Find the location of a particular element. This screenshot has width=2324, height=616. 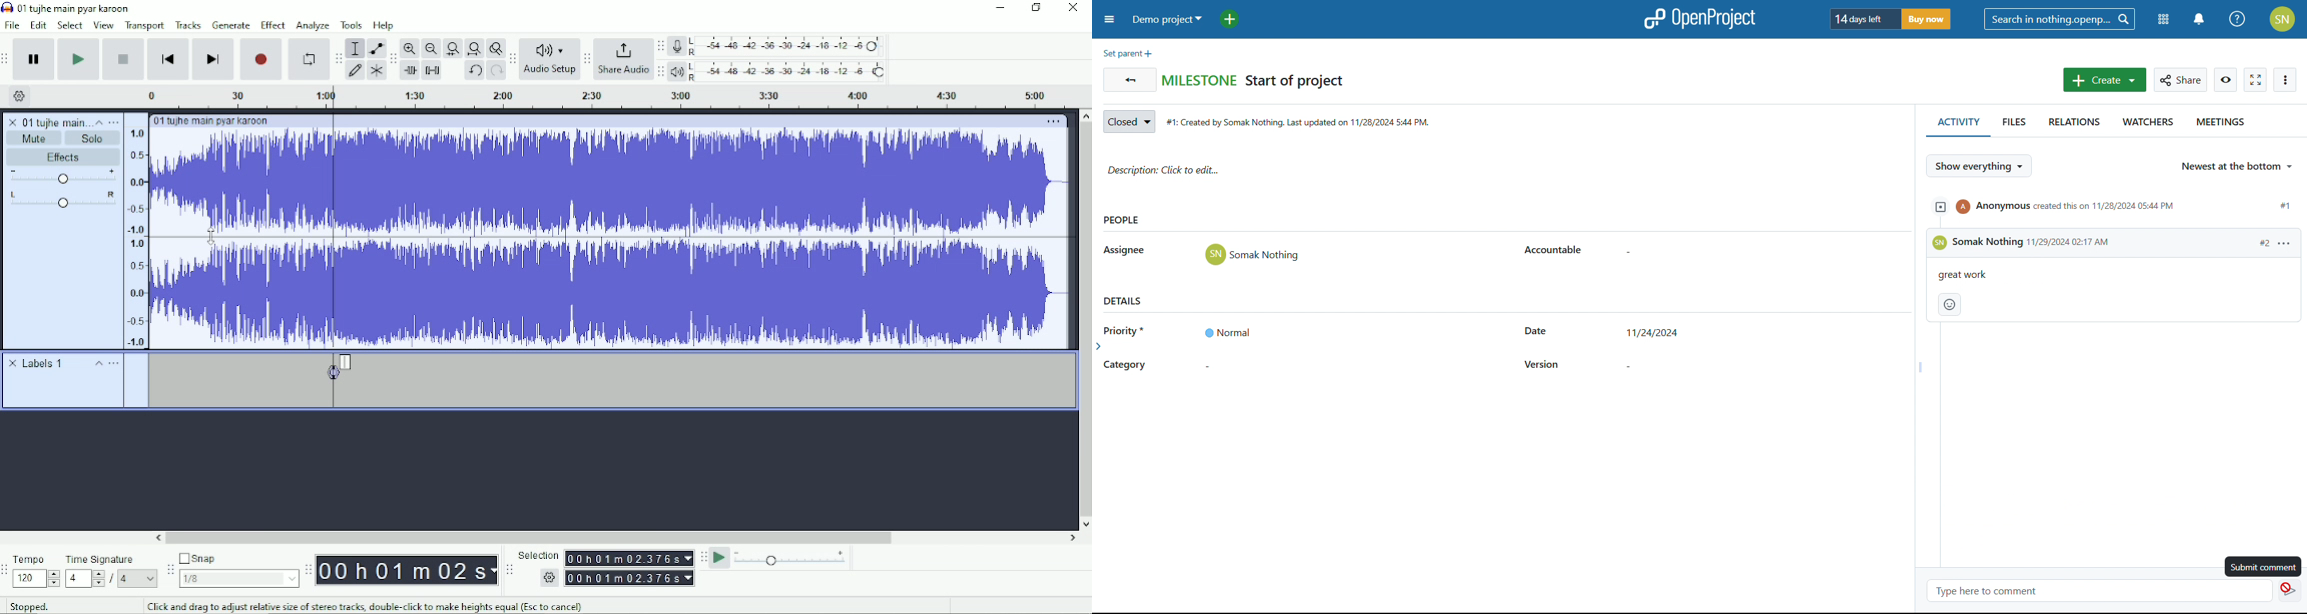

Solo is located at coordinates (95, 137).